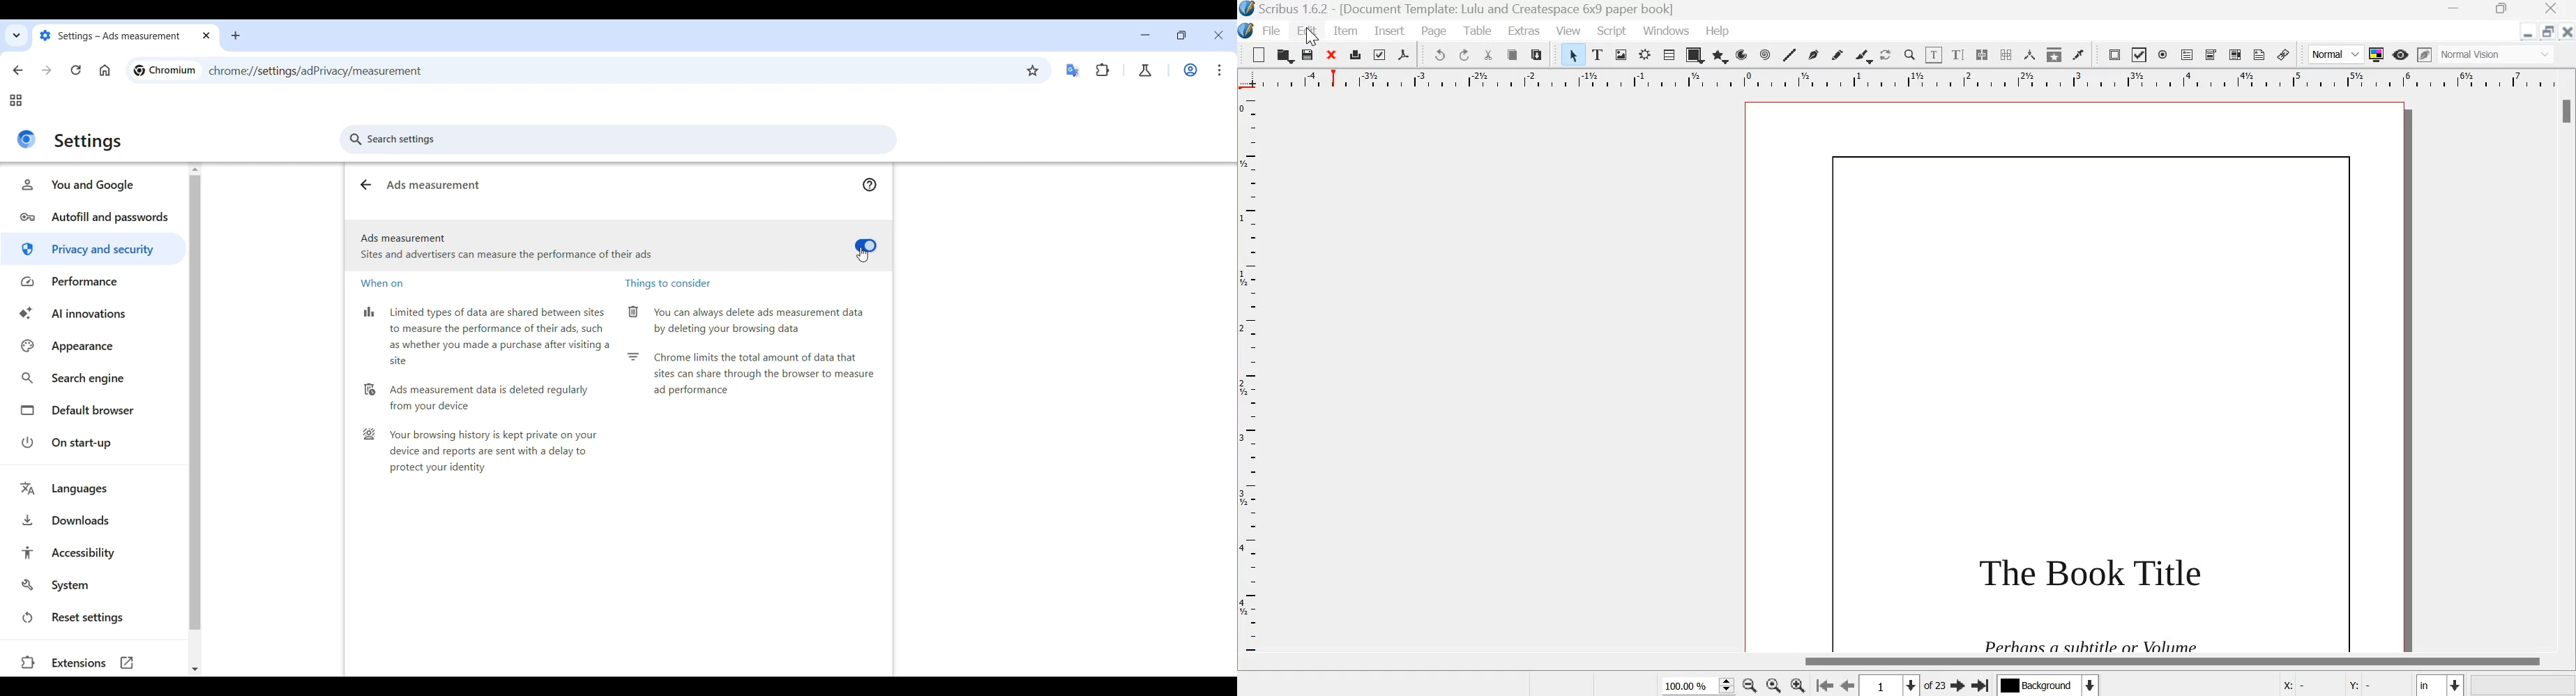 The height and width of the screenshot is (700, 2576). I want to click on vertical scale, so click(1251, 370).